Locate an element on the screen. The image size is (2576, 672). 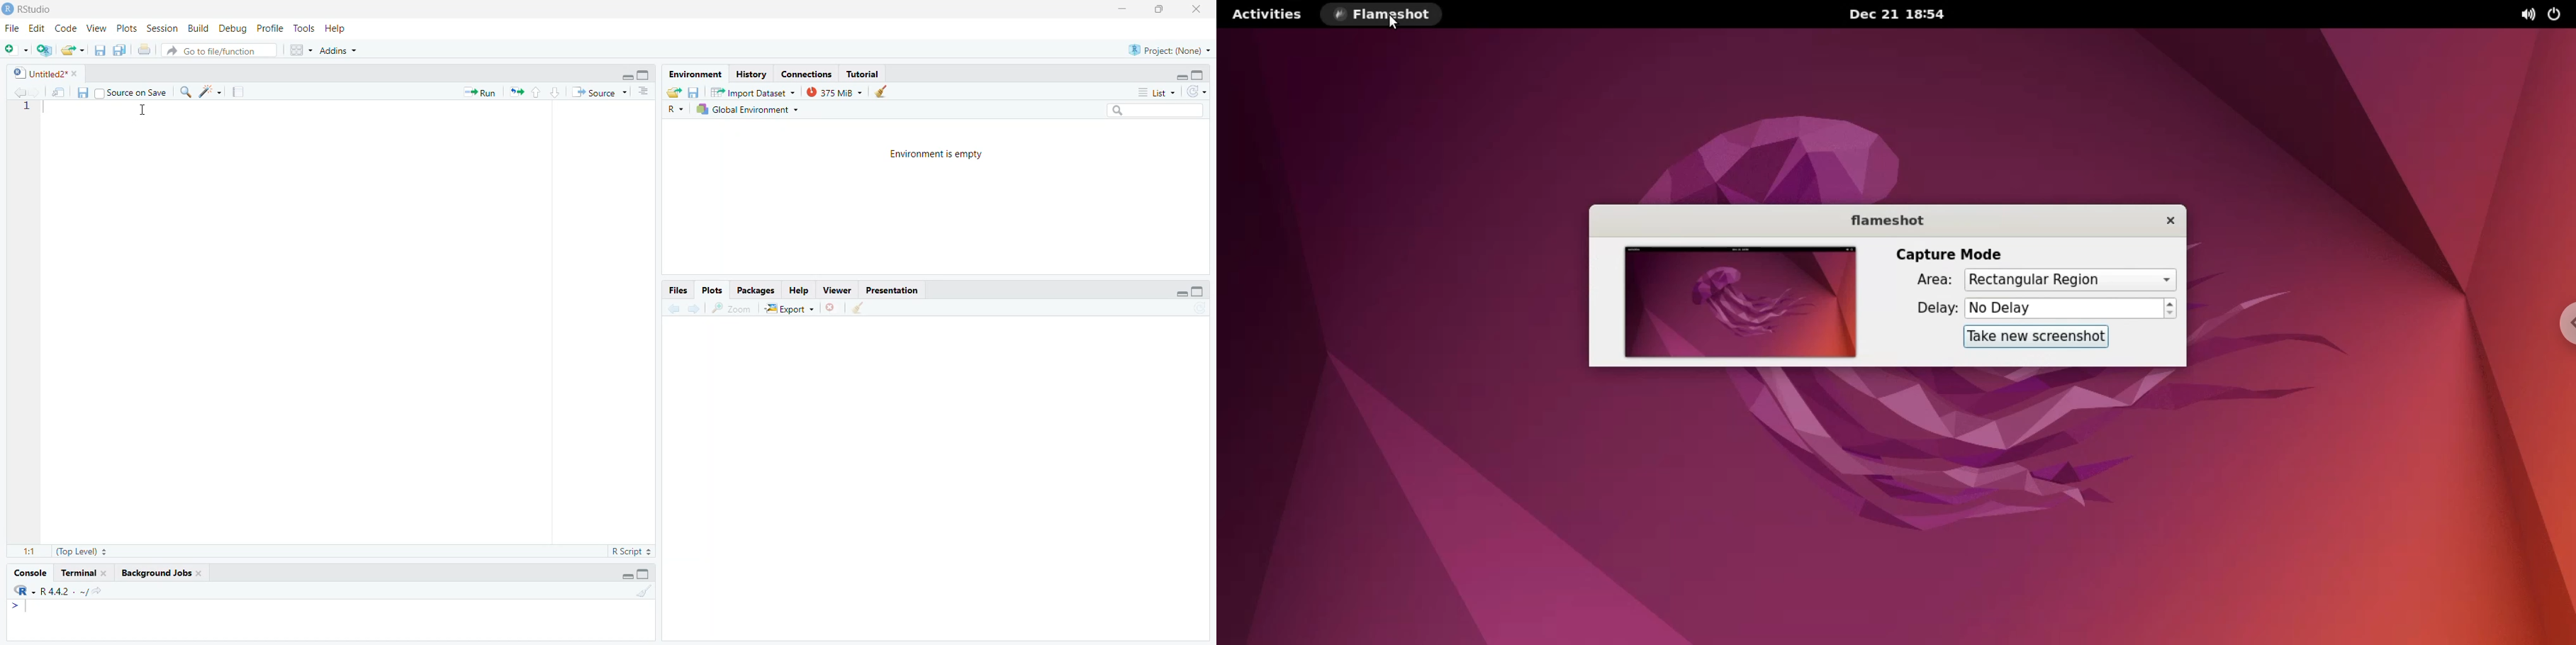
show document outline is located at coordinates (648, 92).